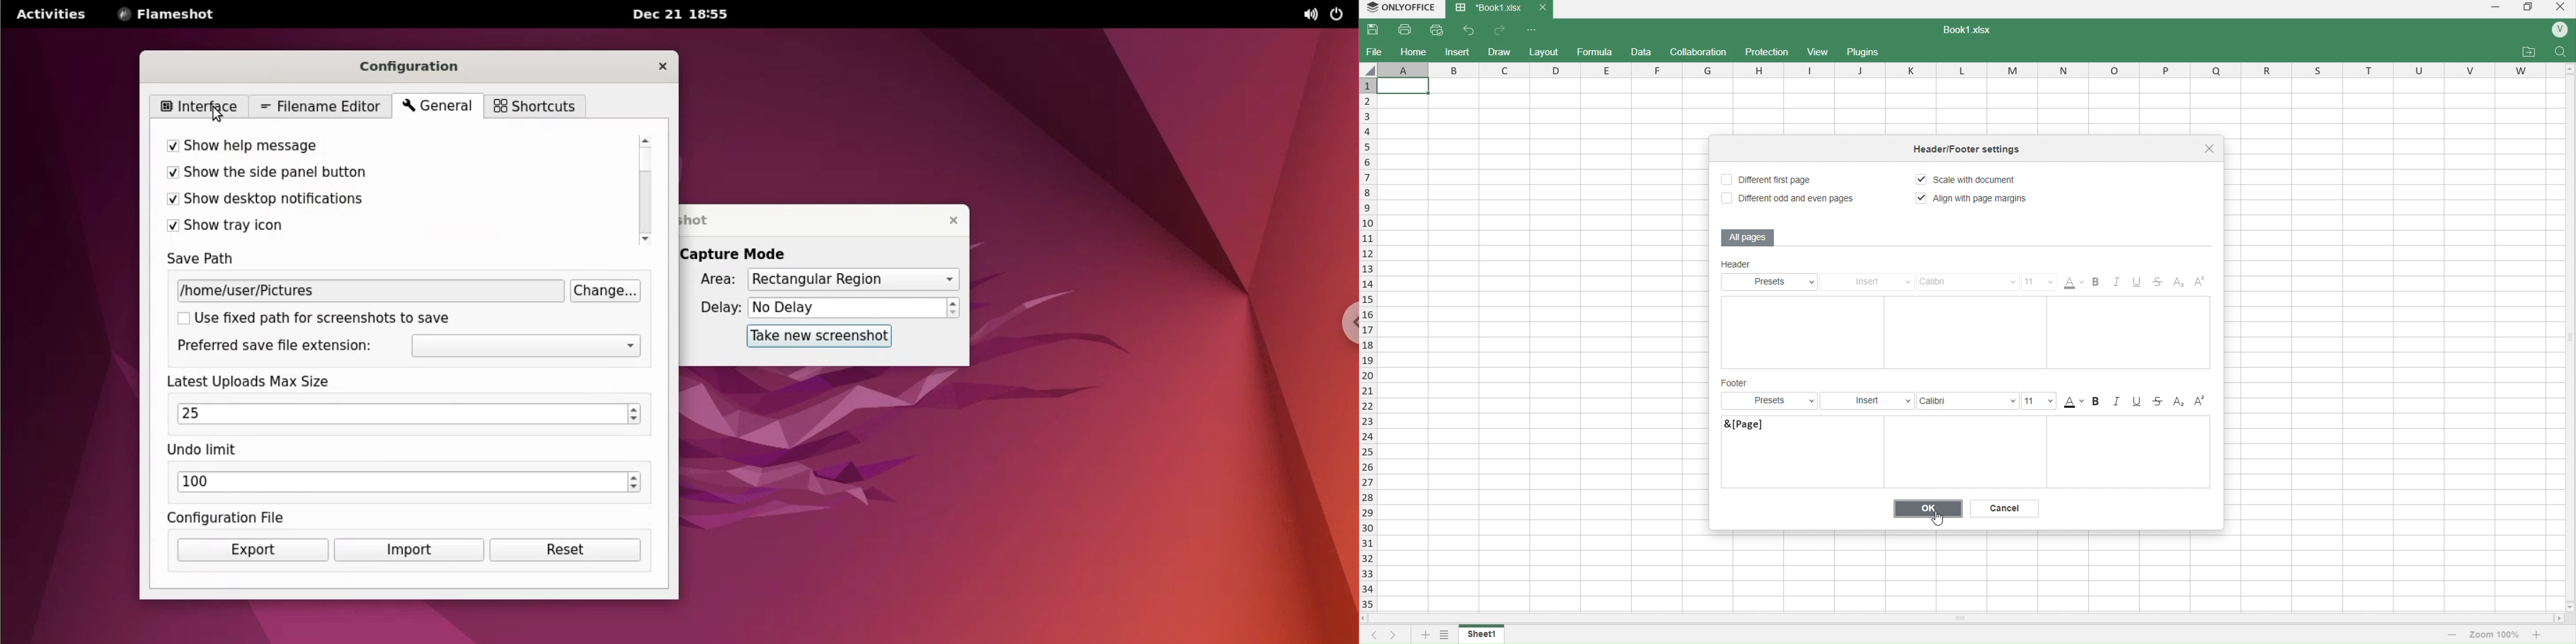 Image resolution: width=2576 pixels, height=644 pixels. I want to click on rows, so click(1367, 345).